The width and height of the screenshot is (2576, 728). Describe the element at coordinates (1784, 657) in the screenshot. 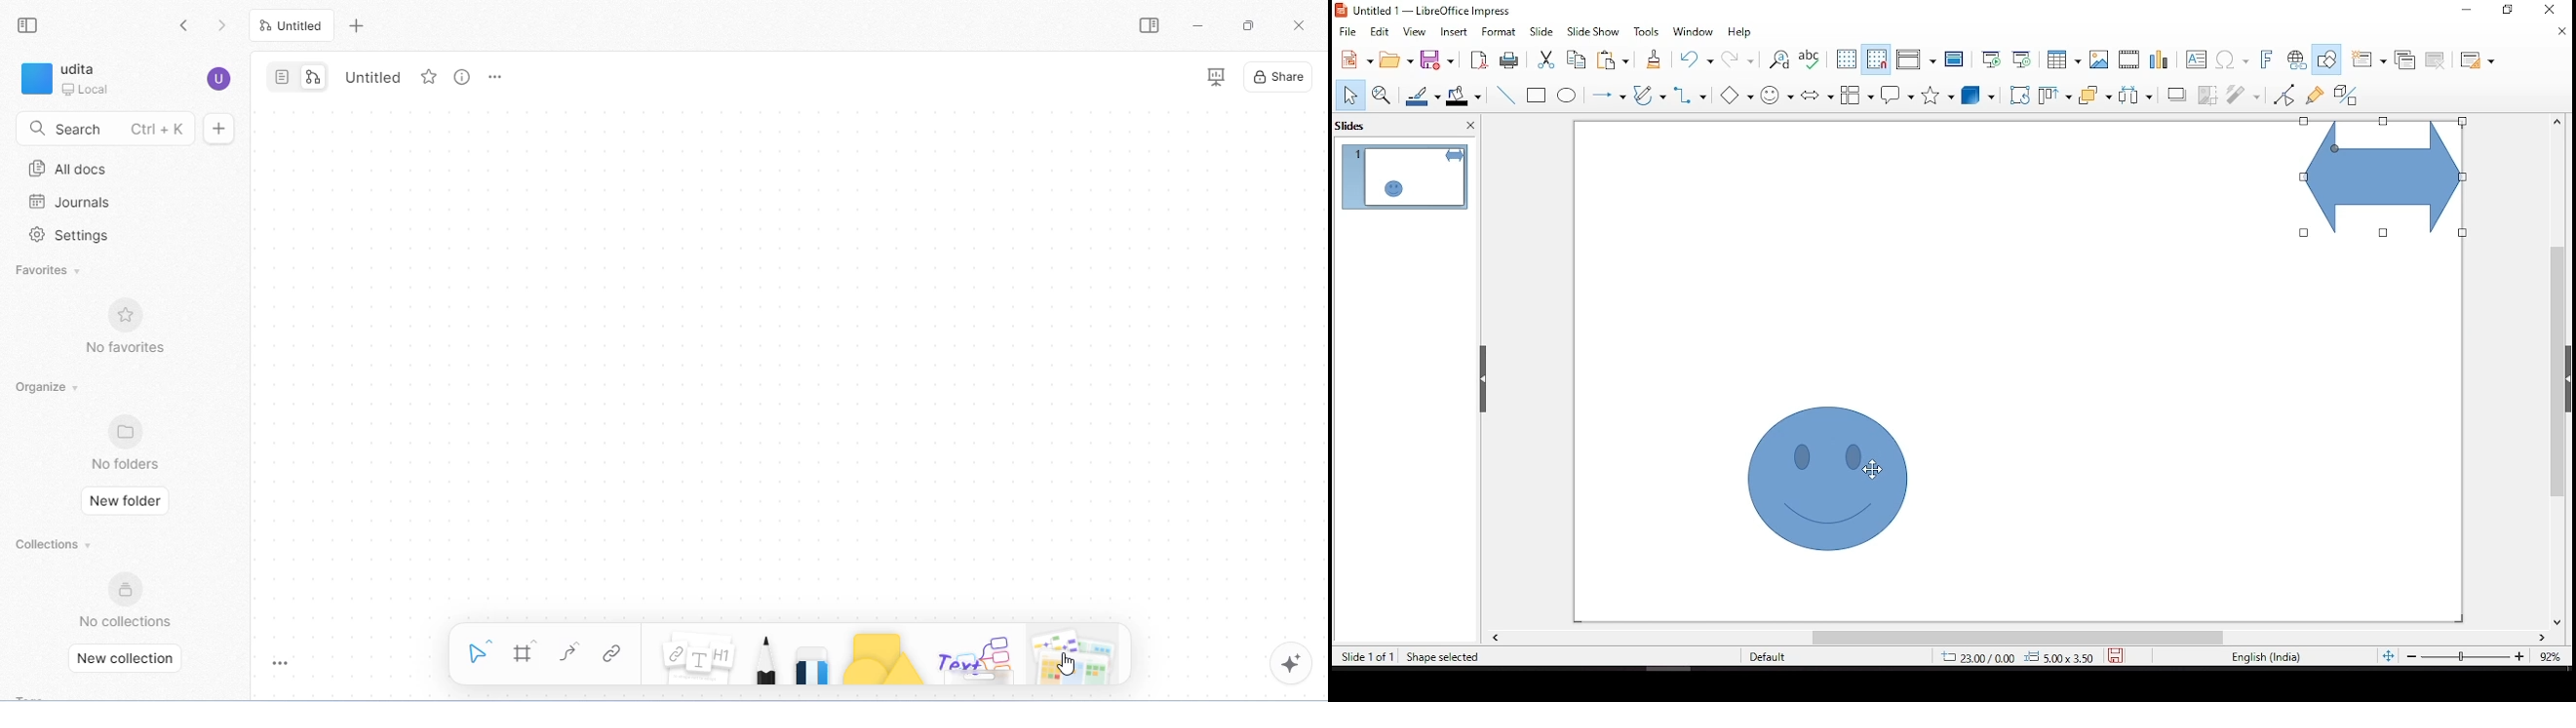

I see `default` at that location.